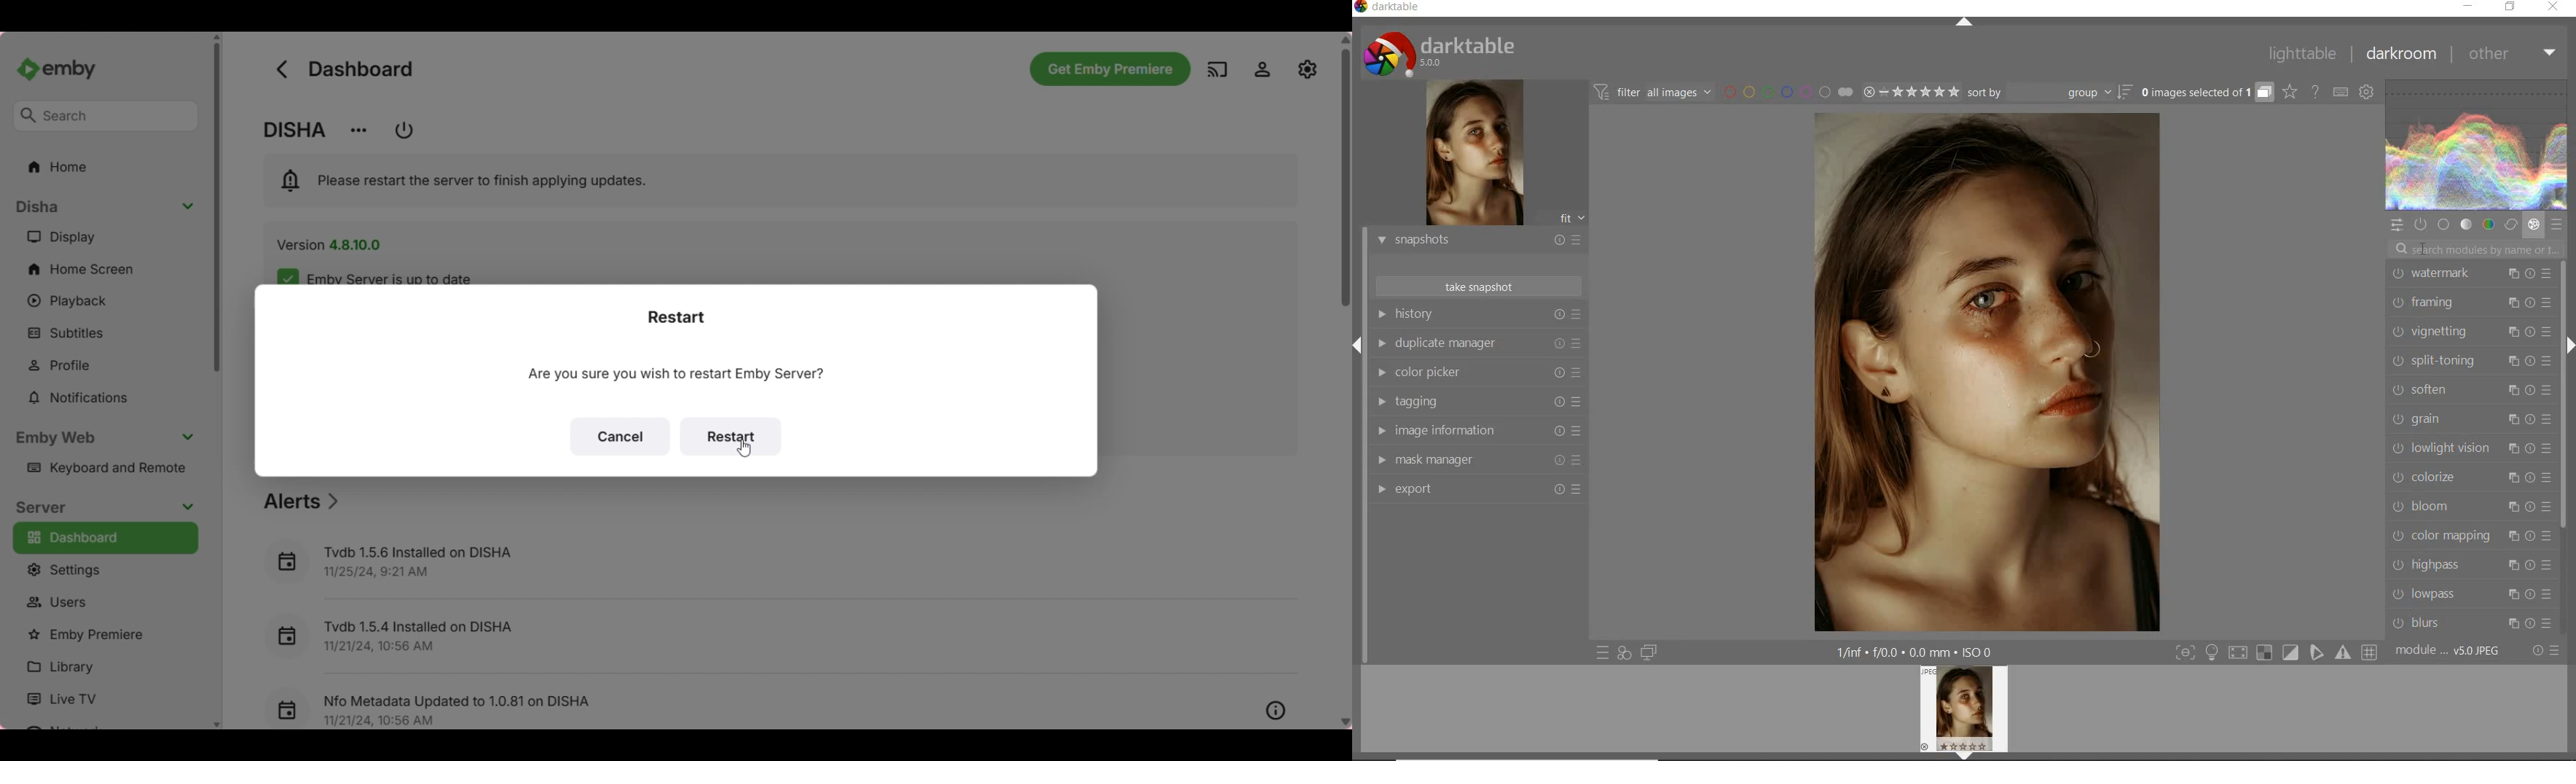 This screenshot has height=784, width=2576. Describe the element at coordinates (1480, 286) in the screenshot. I see `take snapshots` at that location.